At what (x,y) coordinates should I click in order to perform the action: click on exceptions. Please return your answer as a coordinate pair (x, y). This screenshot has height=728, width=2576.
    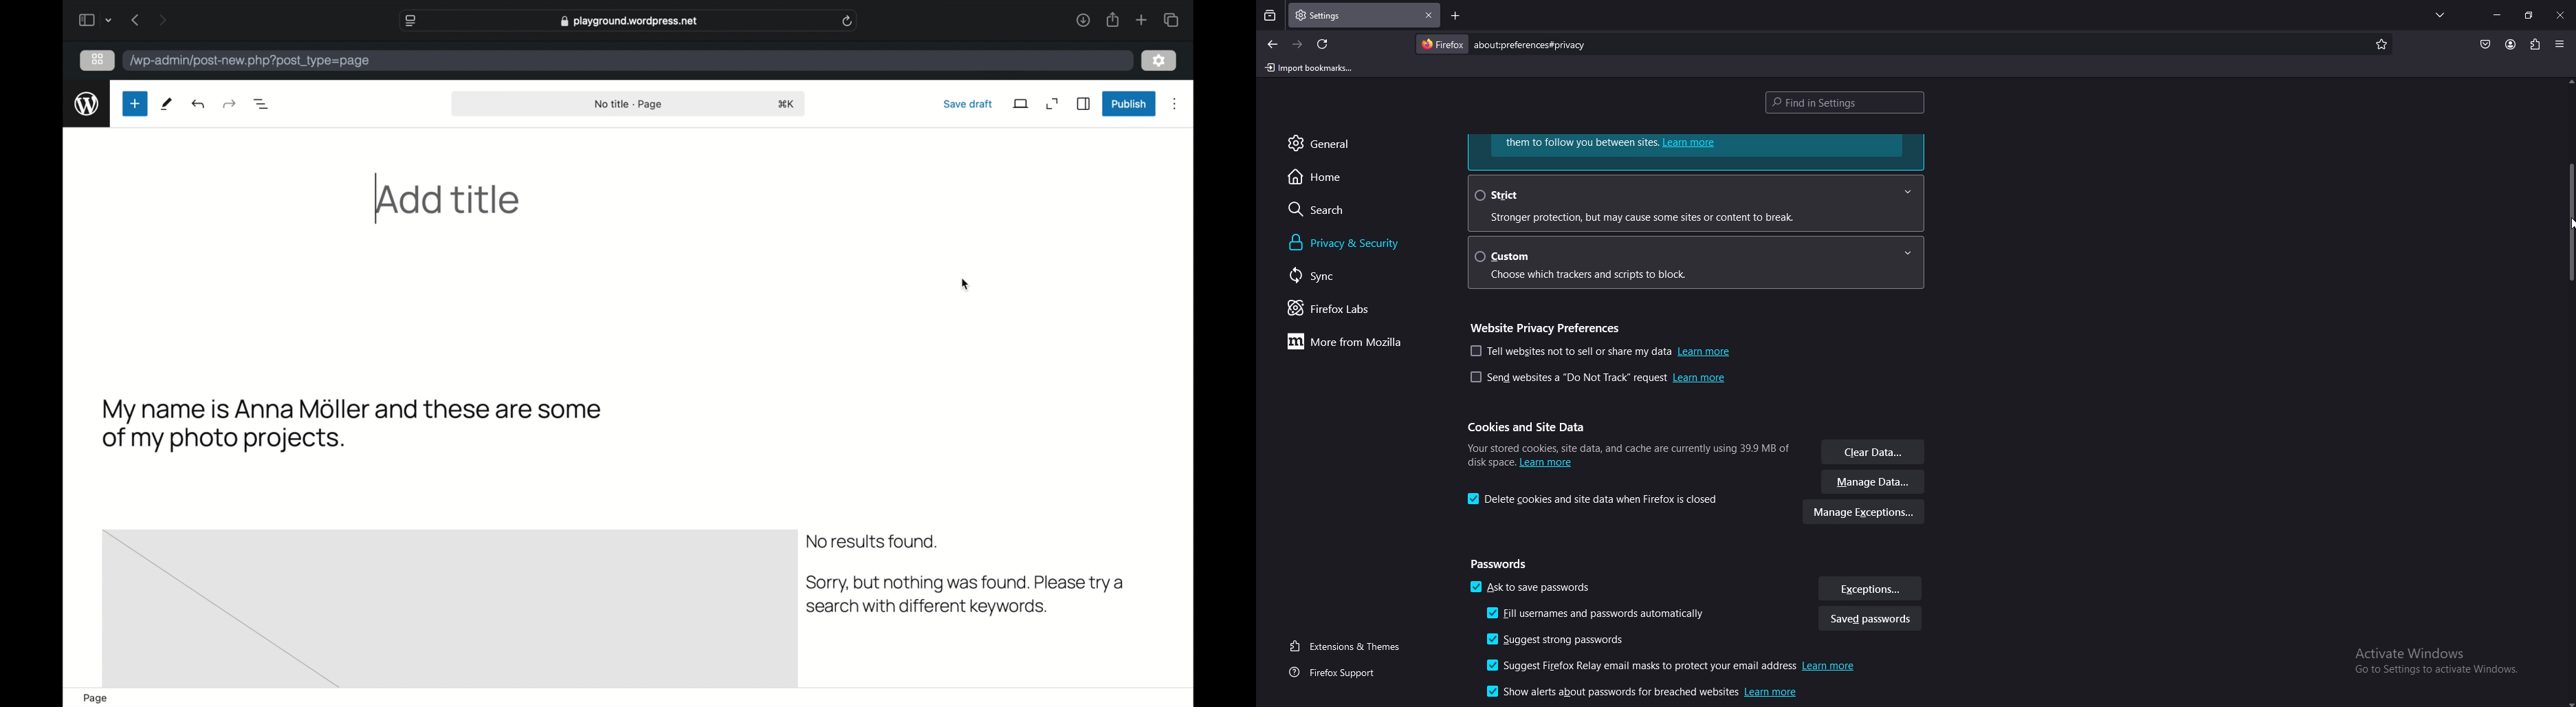
    Looking at the image, I should click on (1870, 589).